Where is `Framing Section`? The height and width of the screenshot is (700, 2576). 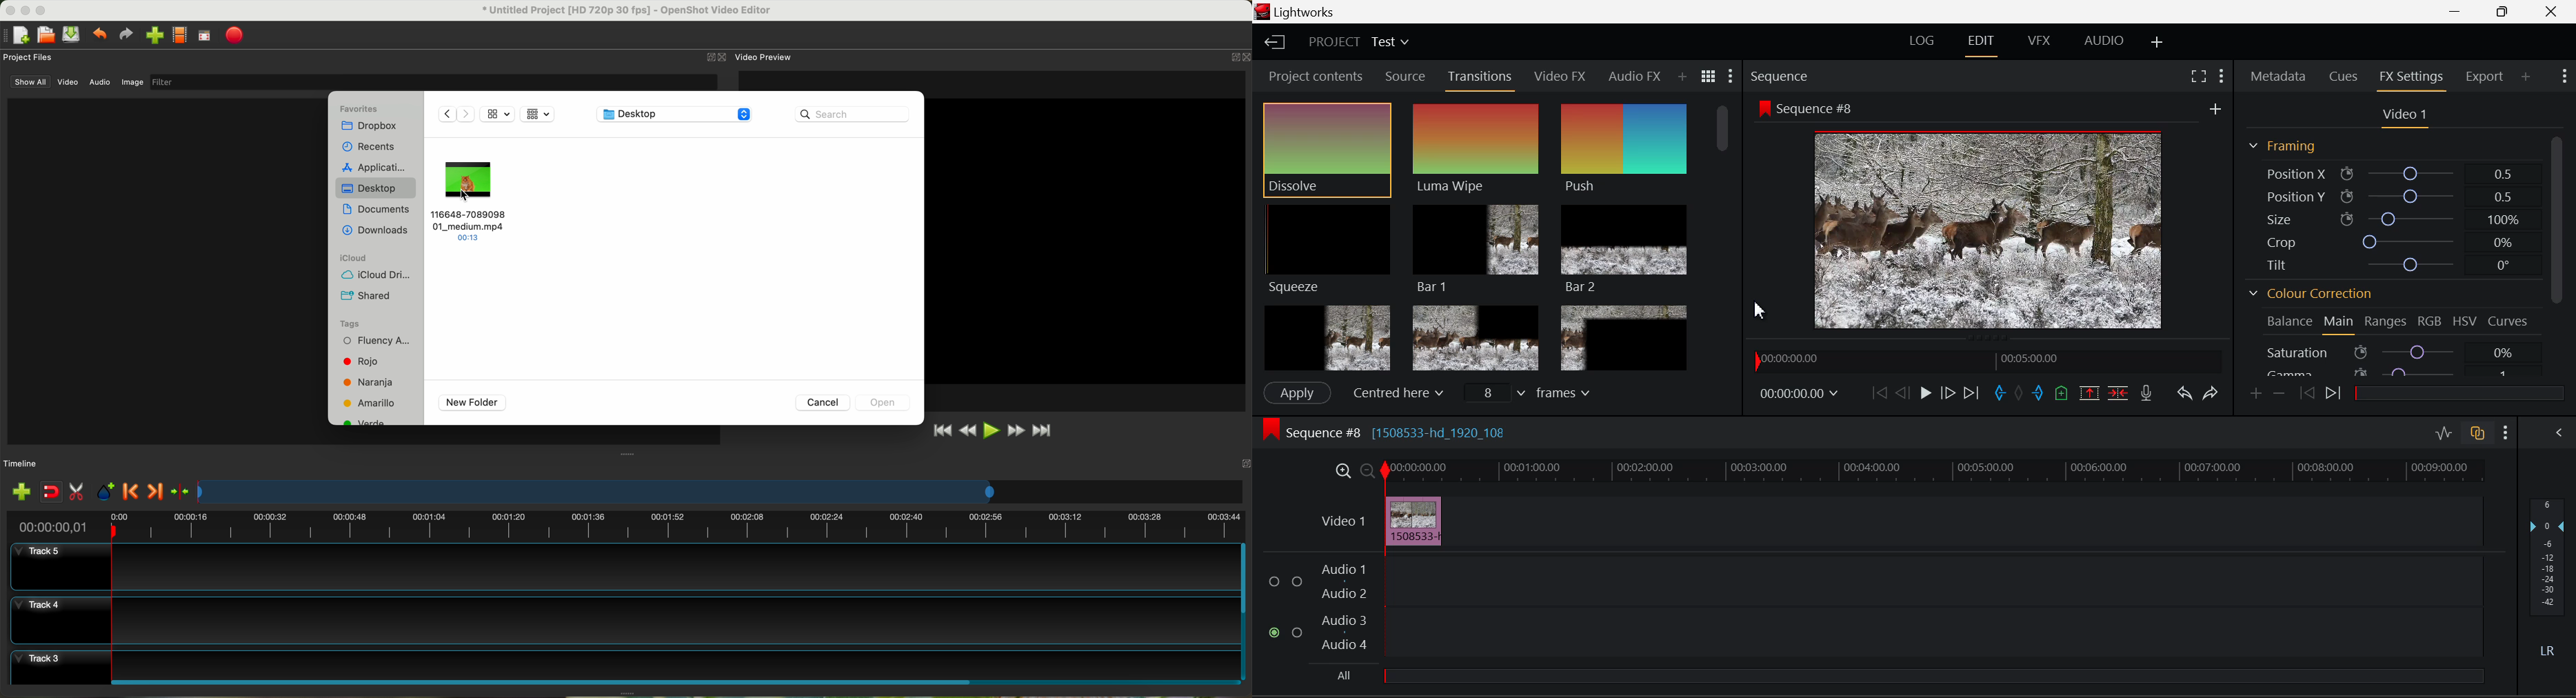 Framing Section is located at coordinates (2283, 146).